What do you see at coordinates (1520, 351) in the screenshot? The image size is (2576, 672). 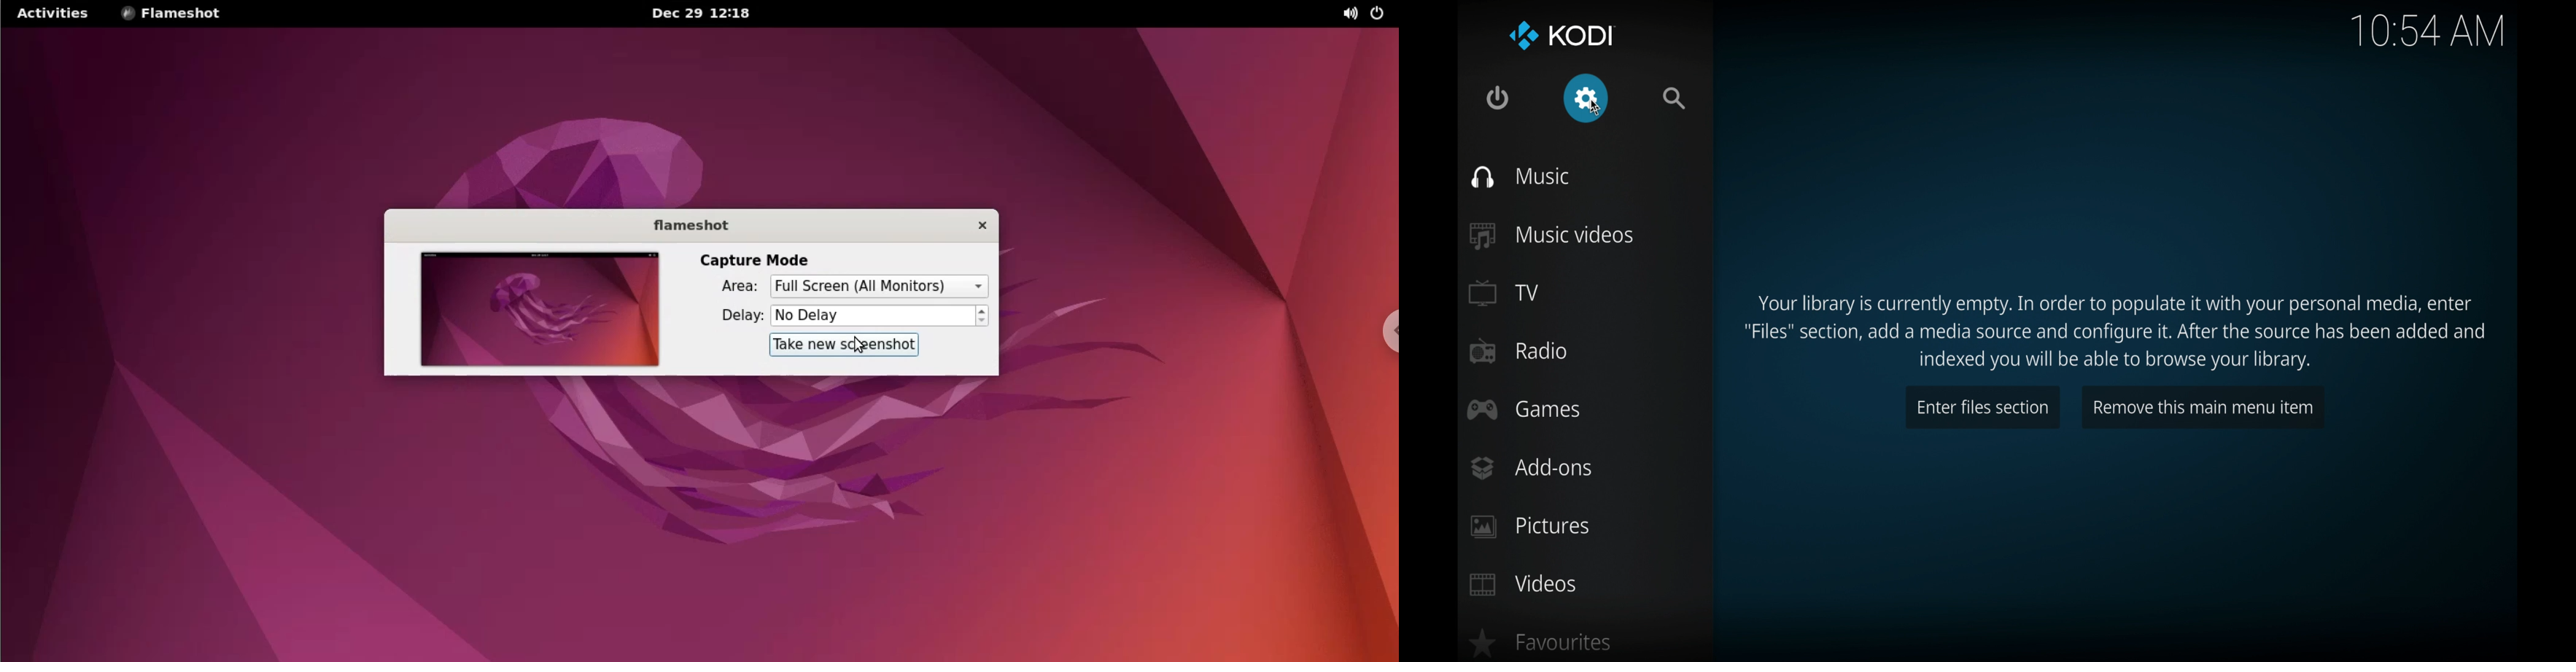 I see `radio` at bounding box center [1520, 351].